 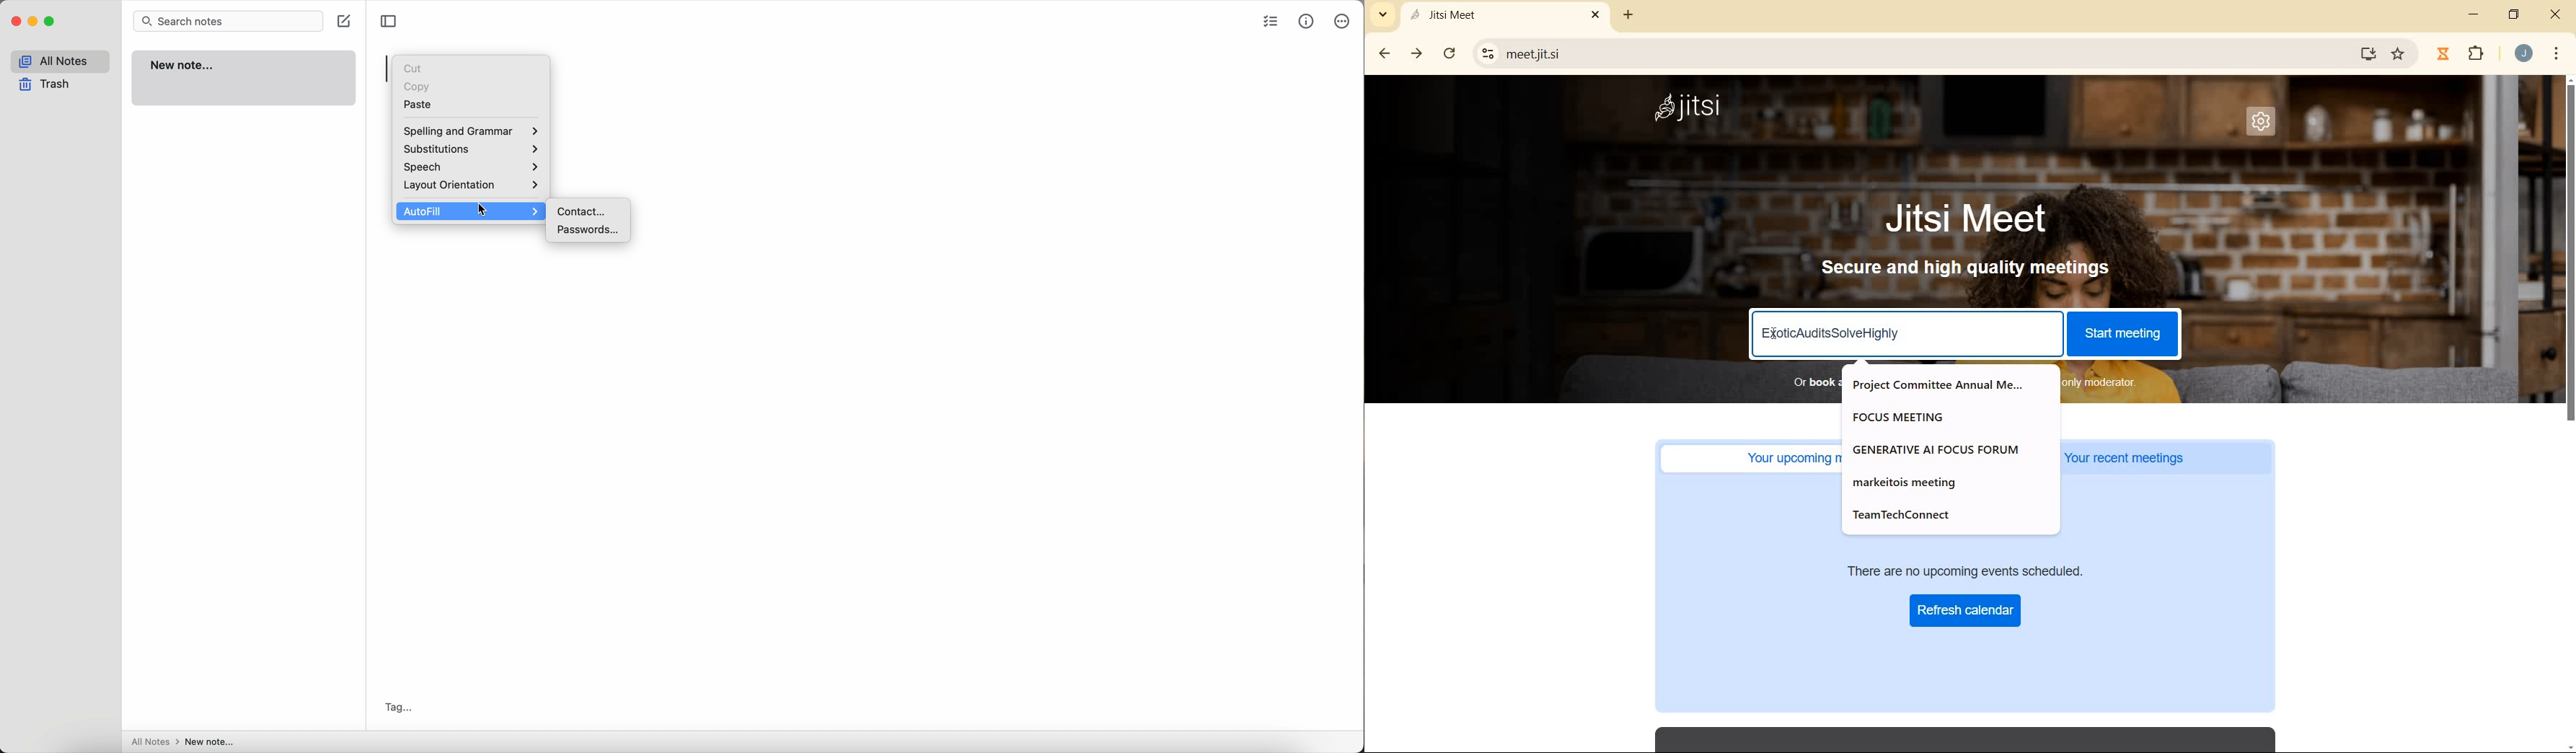 I want to click on cursor, so click(x=1776, y=333).